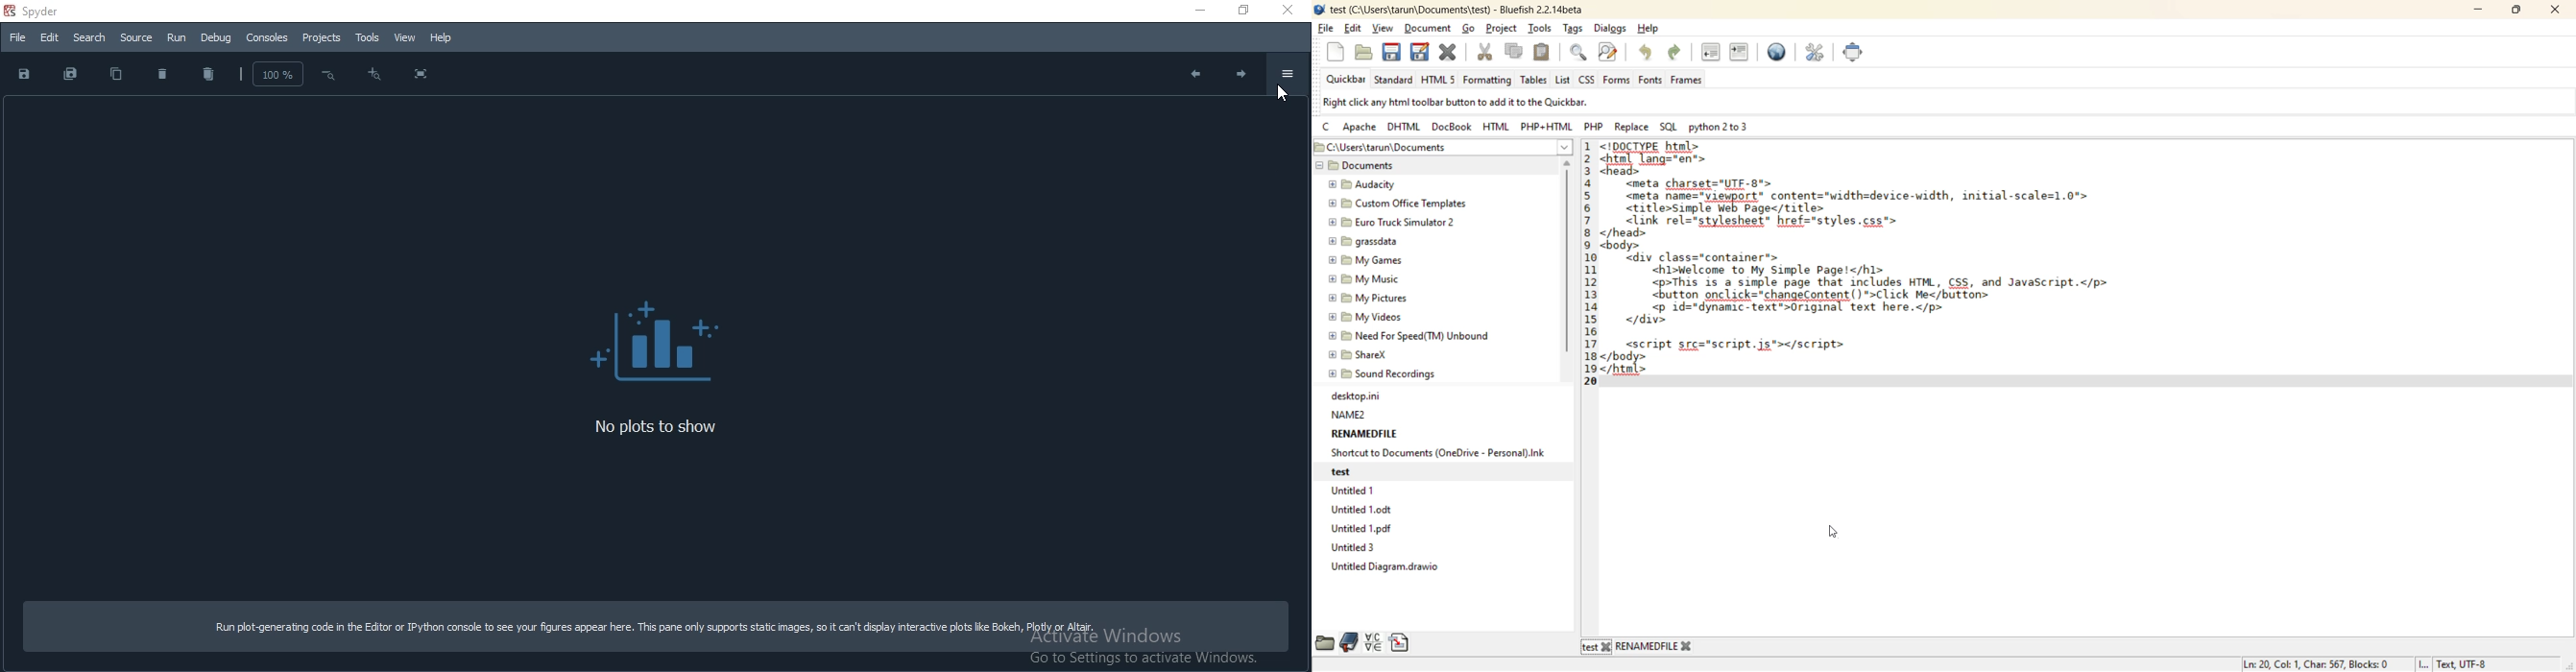 The width and height of the screenshot is (2576, 672). What do you see at coordinates (1373, 642) in the screenshot?
I see `charmap` at bounding box center [1373, 642].